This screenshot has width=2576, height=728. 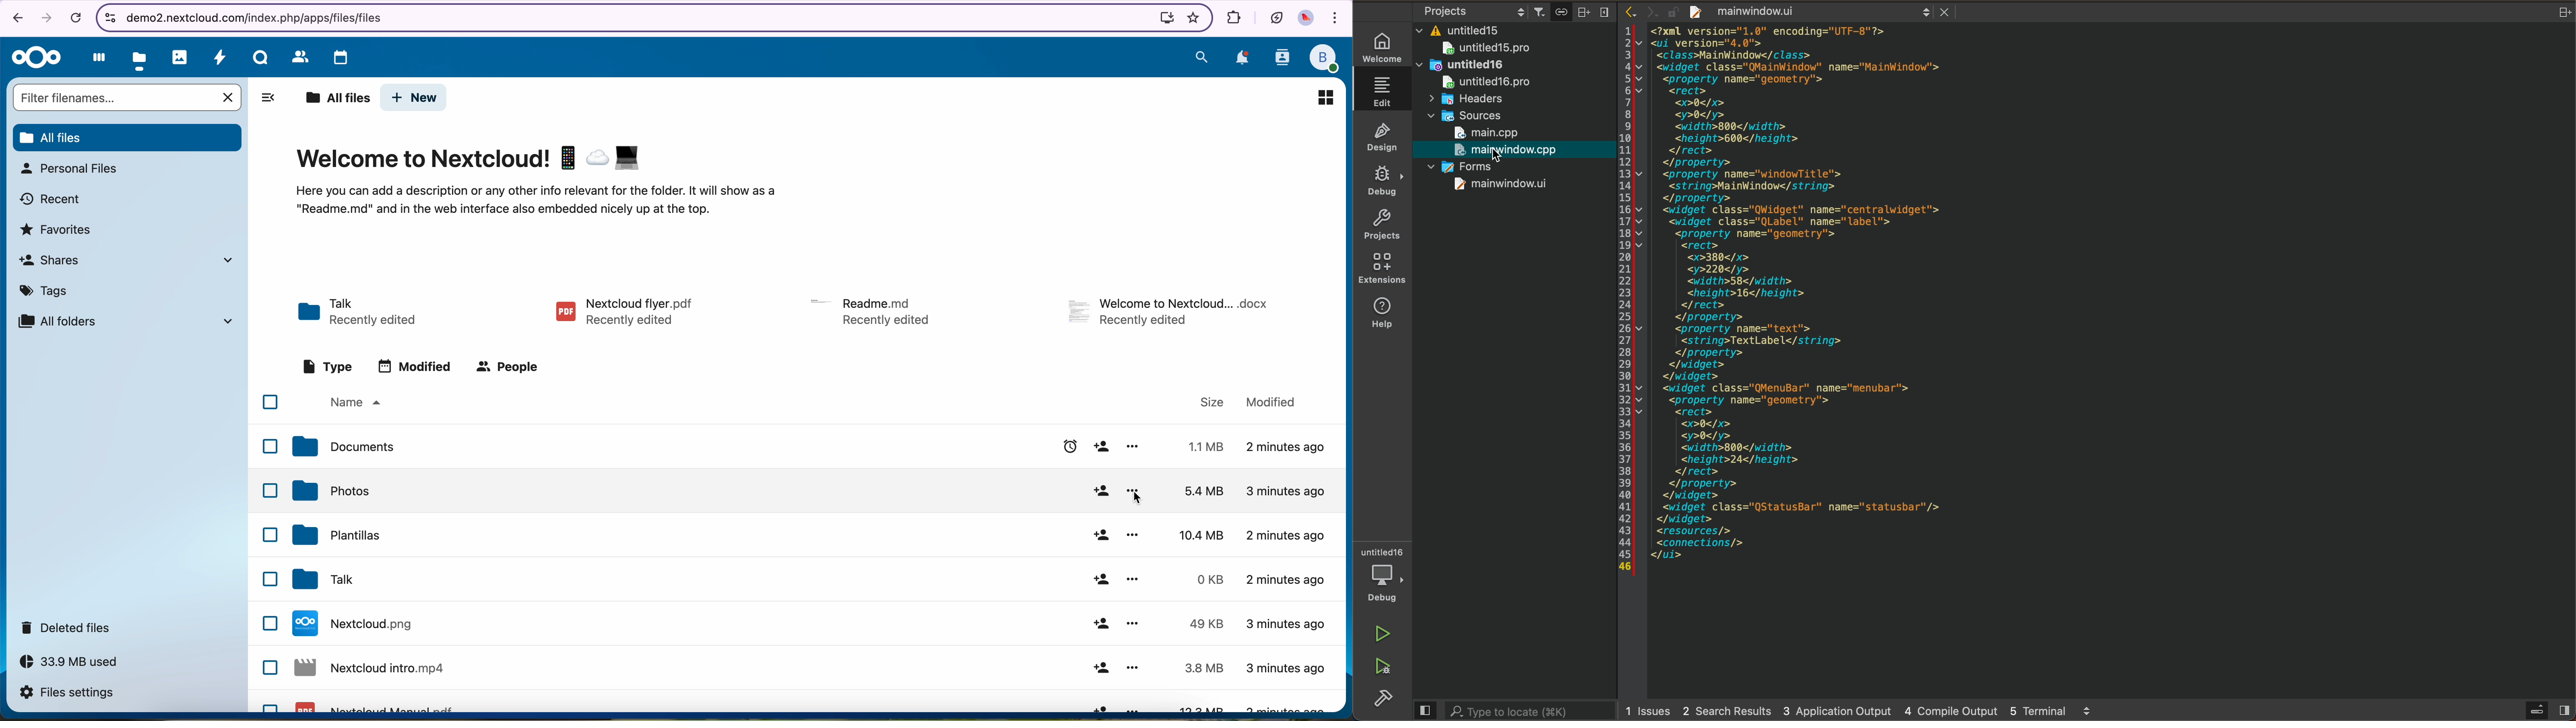 What do you see at coordinates (379, 705) in the screenshot?
I see `Nextcloud pdf` at bounding box center [379, 705].